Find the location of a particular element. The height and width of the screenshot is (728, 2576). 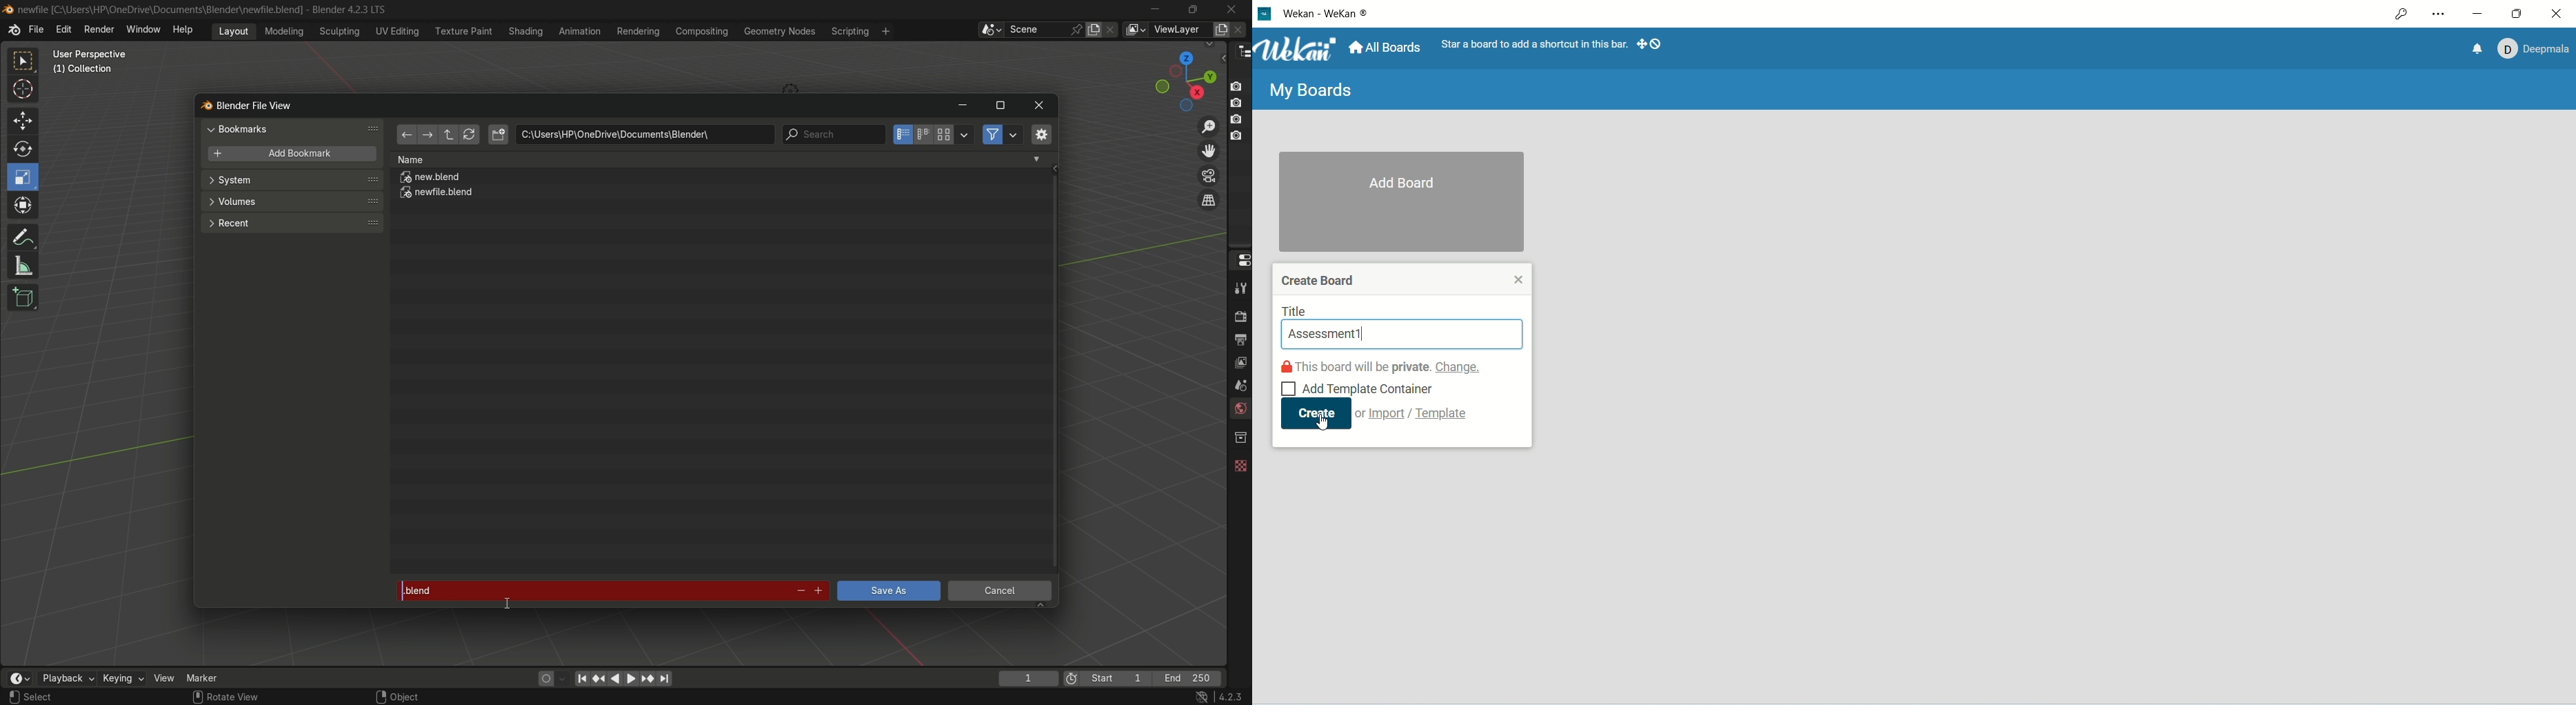

forward is located at coordinates (426, 136).